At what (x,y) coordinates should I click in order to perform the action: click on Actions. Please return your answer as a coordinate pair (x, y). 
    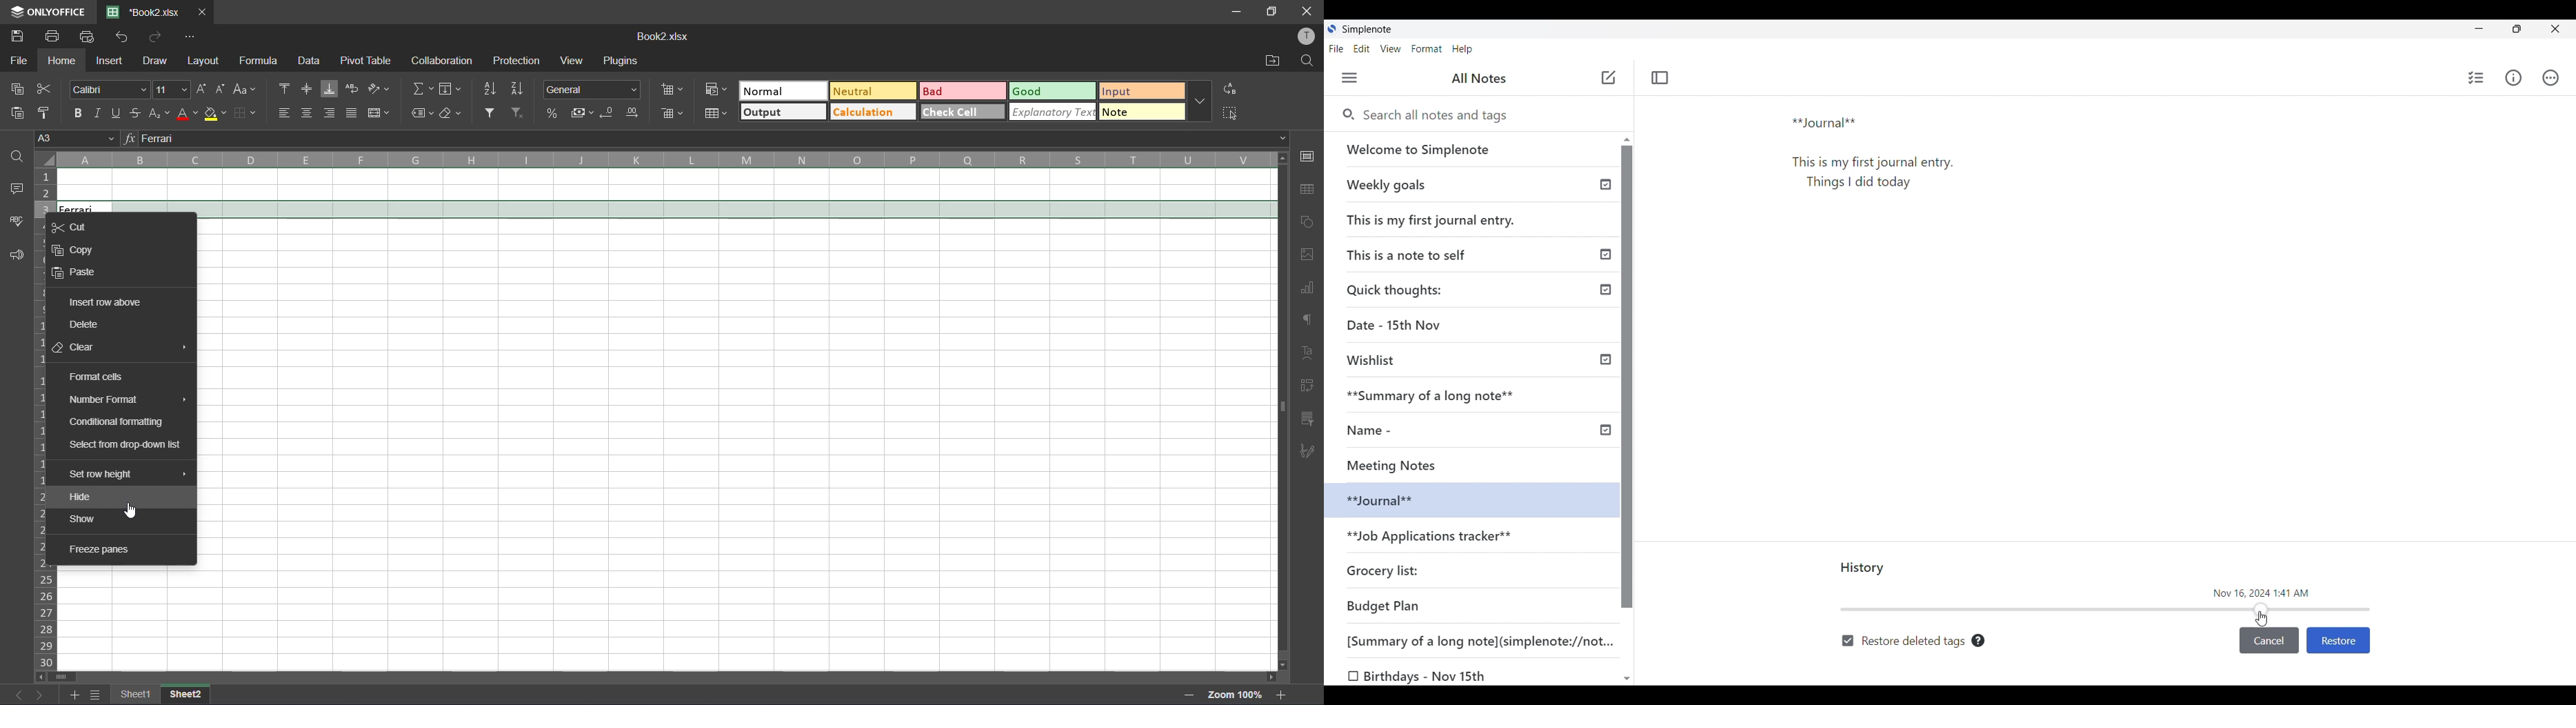
    Looking at the image, I should click on (2551, 78).